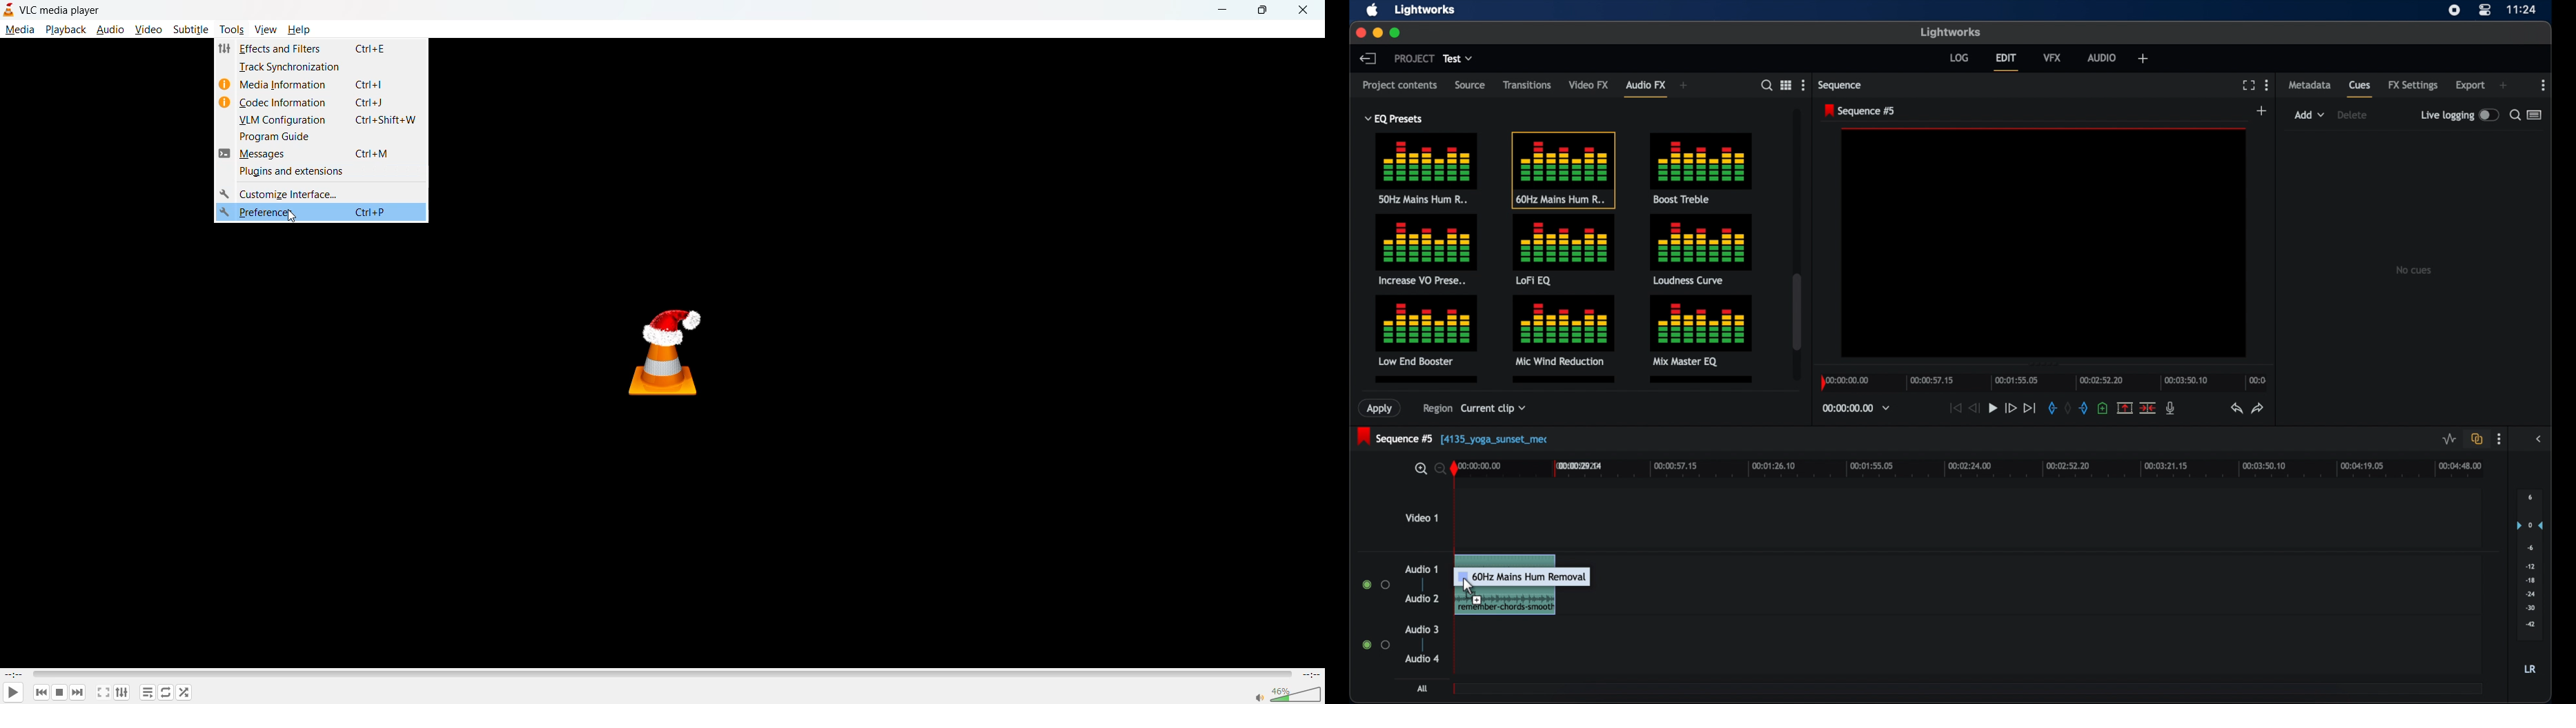 Image resolution: width=2576 pixels, height=728 pixels. What do you see at coordinates (1840, 85) in the screenshot?
I see `sequence` at bounding box center [1840, 85].